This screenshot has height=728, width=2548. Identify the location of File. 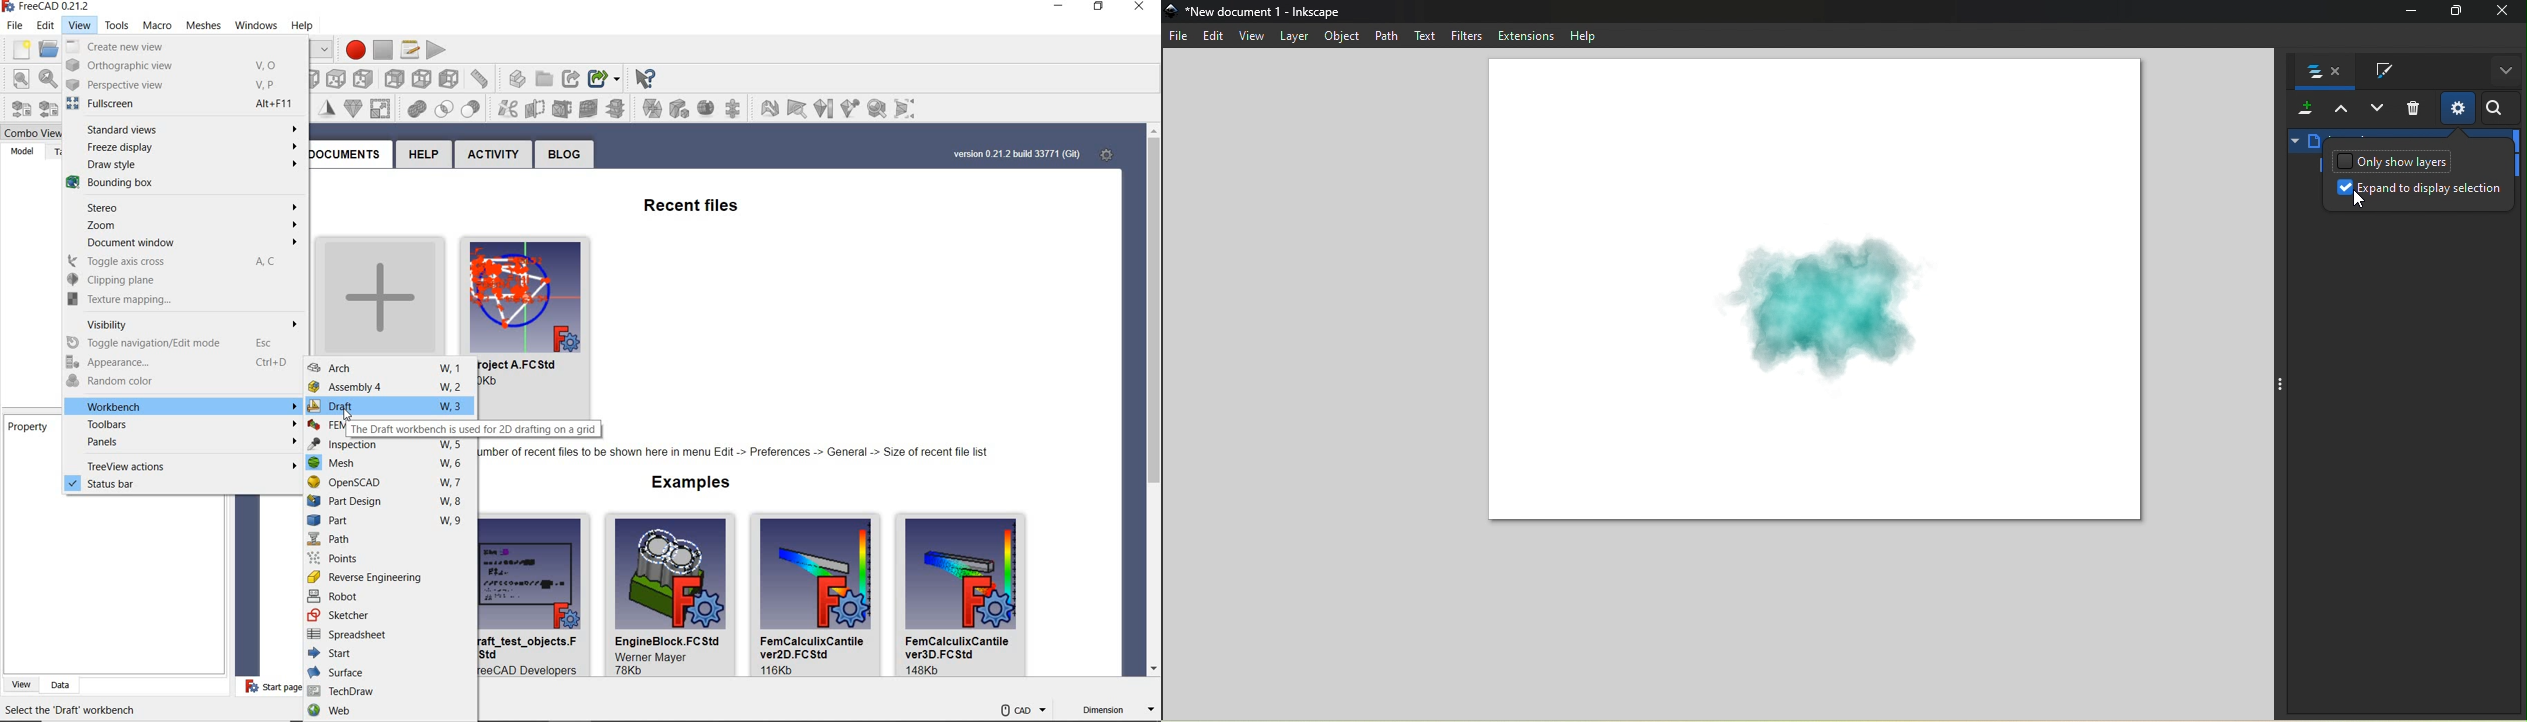
(1180, 38).